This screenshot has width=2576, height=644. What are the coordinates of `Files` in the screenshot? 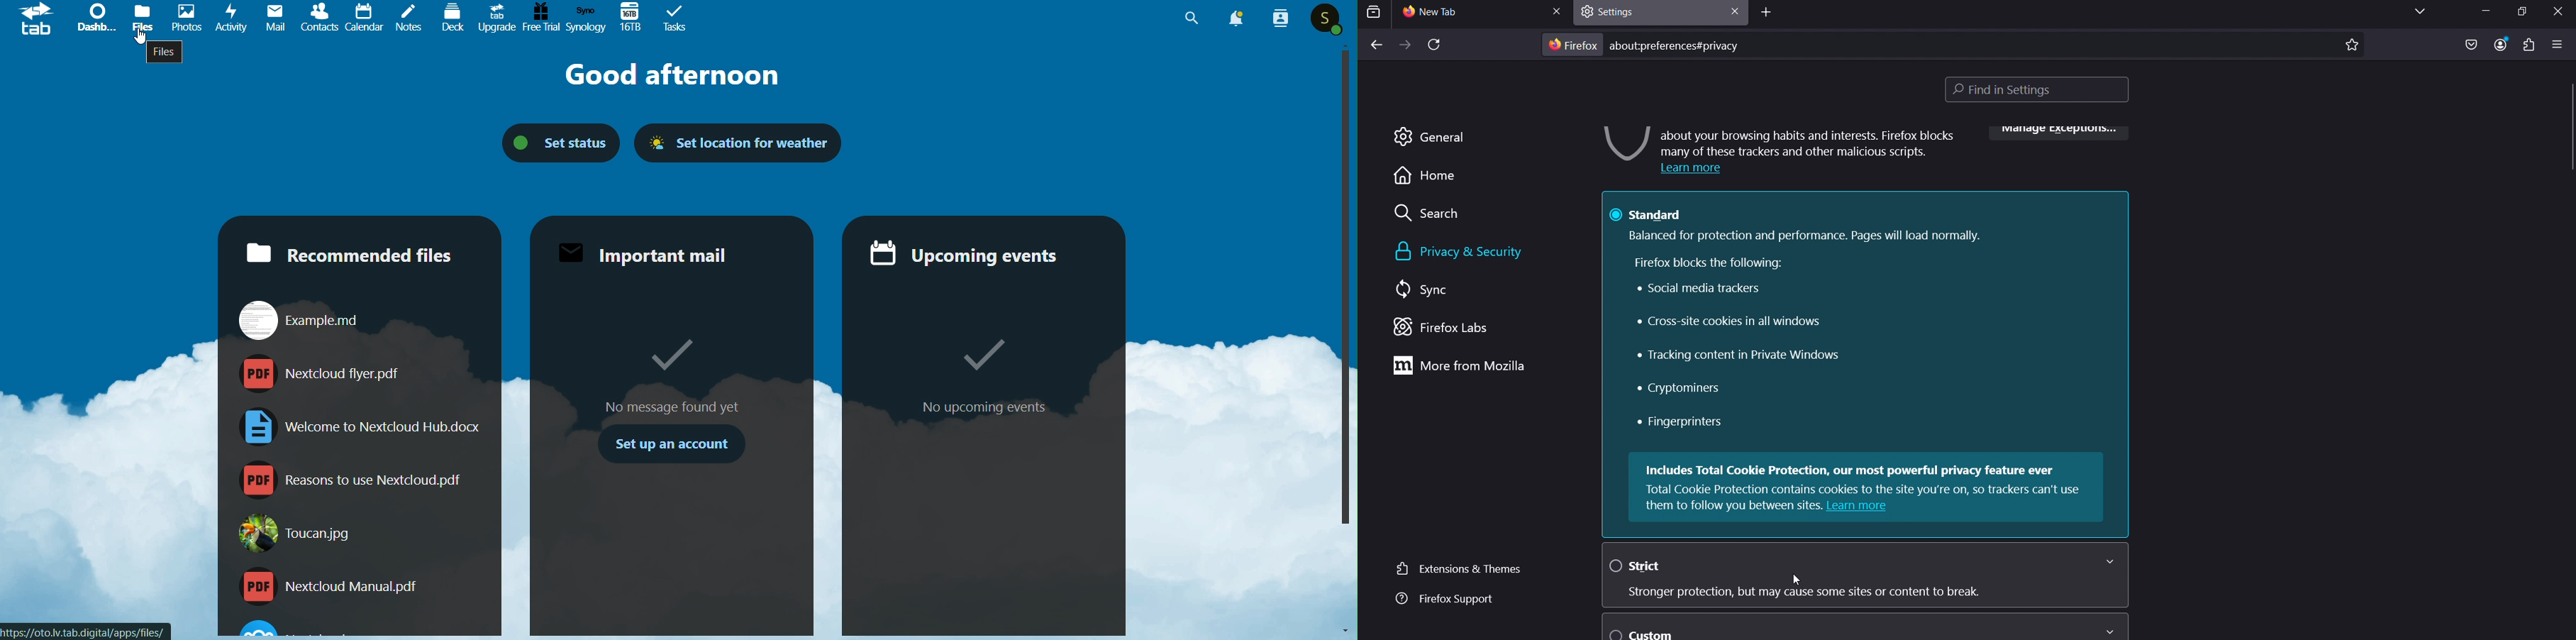 It's located at (169, 53).